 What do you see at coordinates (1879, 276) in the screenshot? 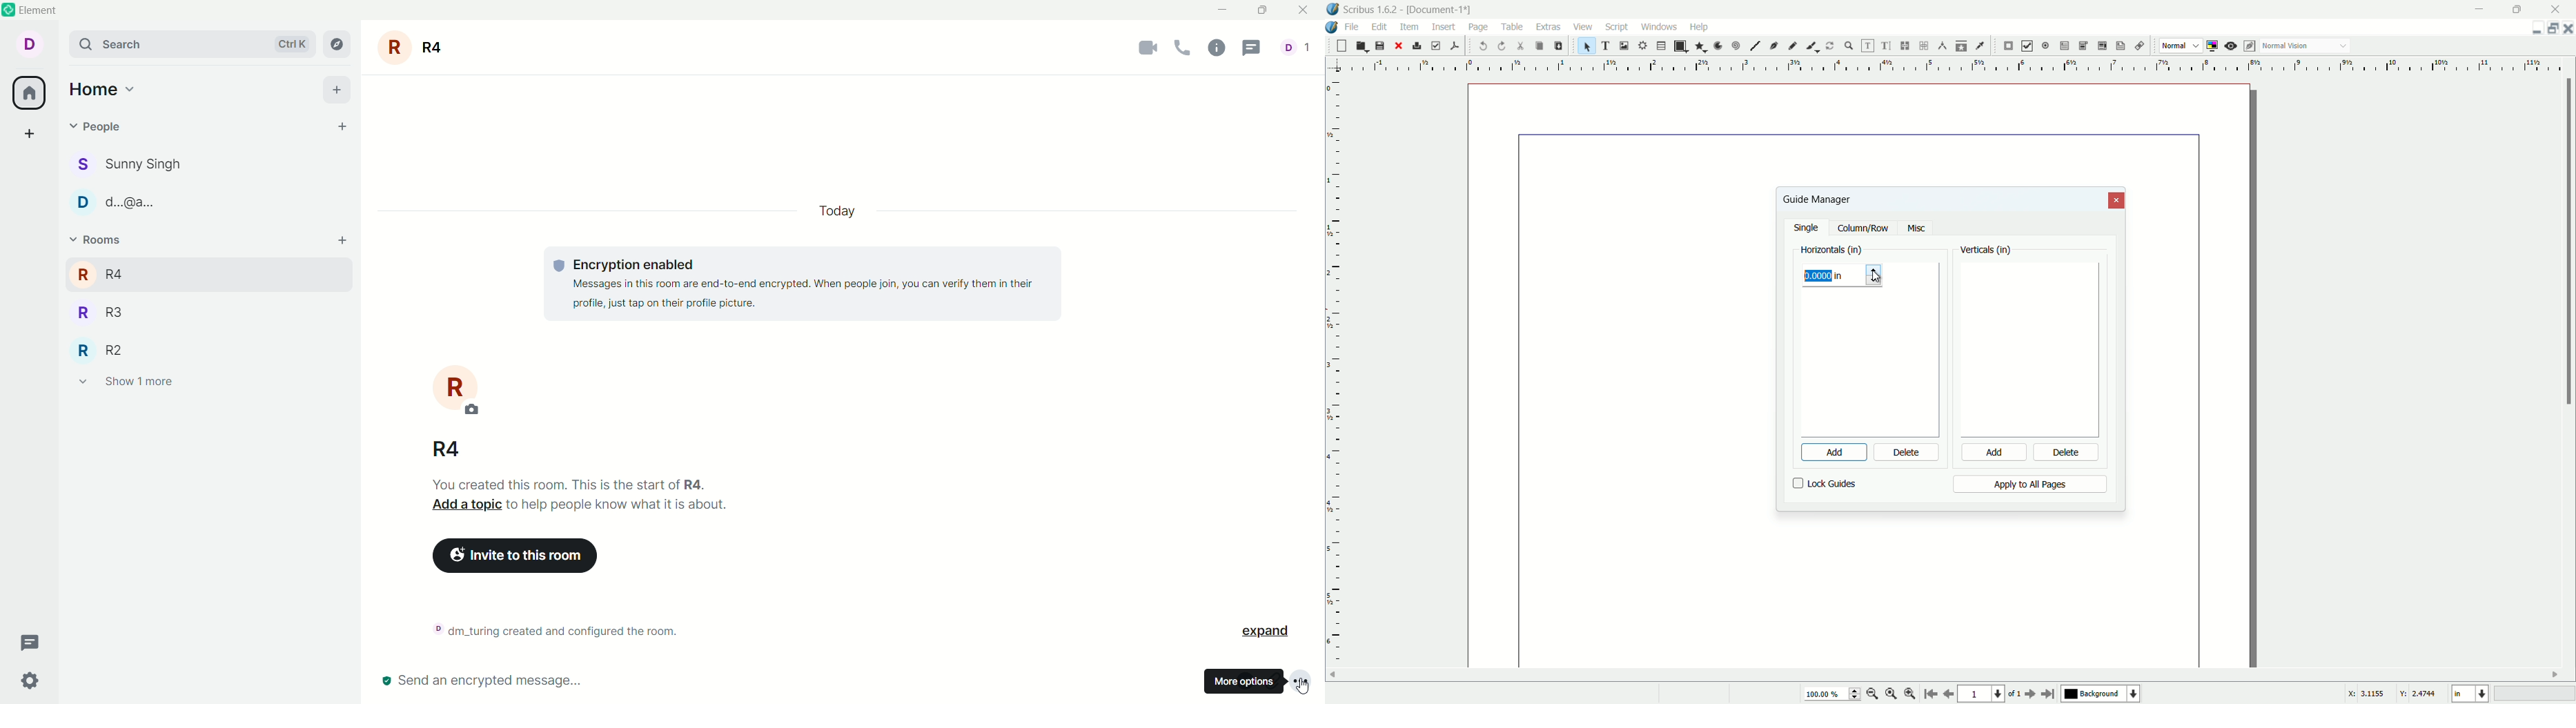
I see `cursor` at bounding box center [1879, 276].